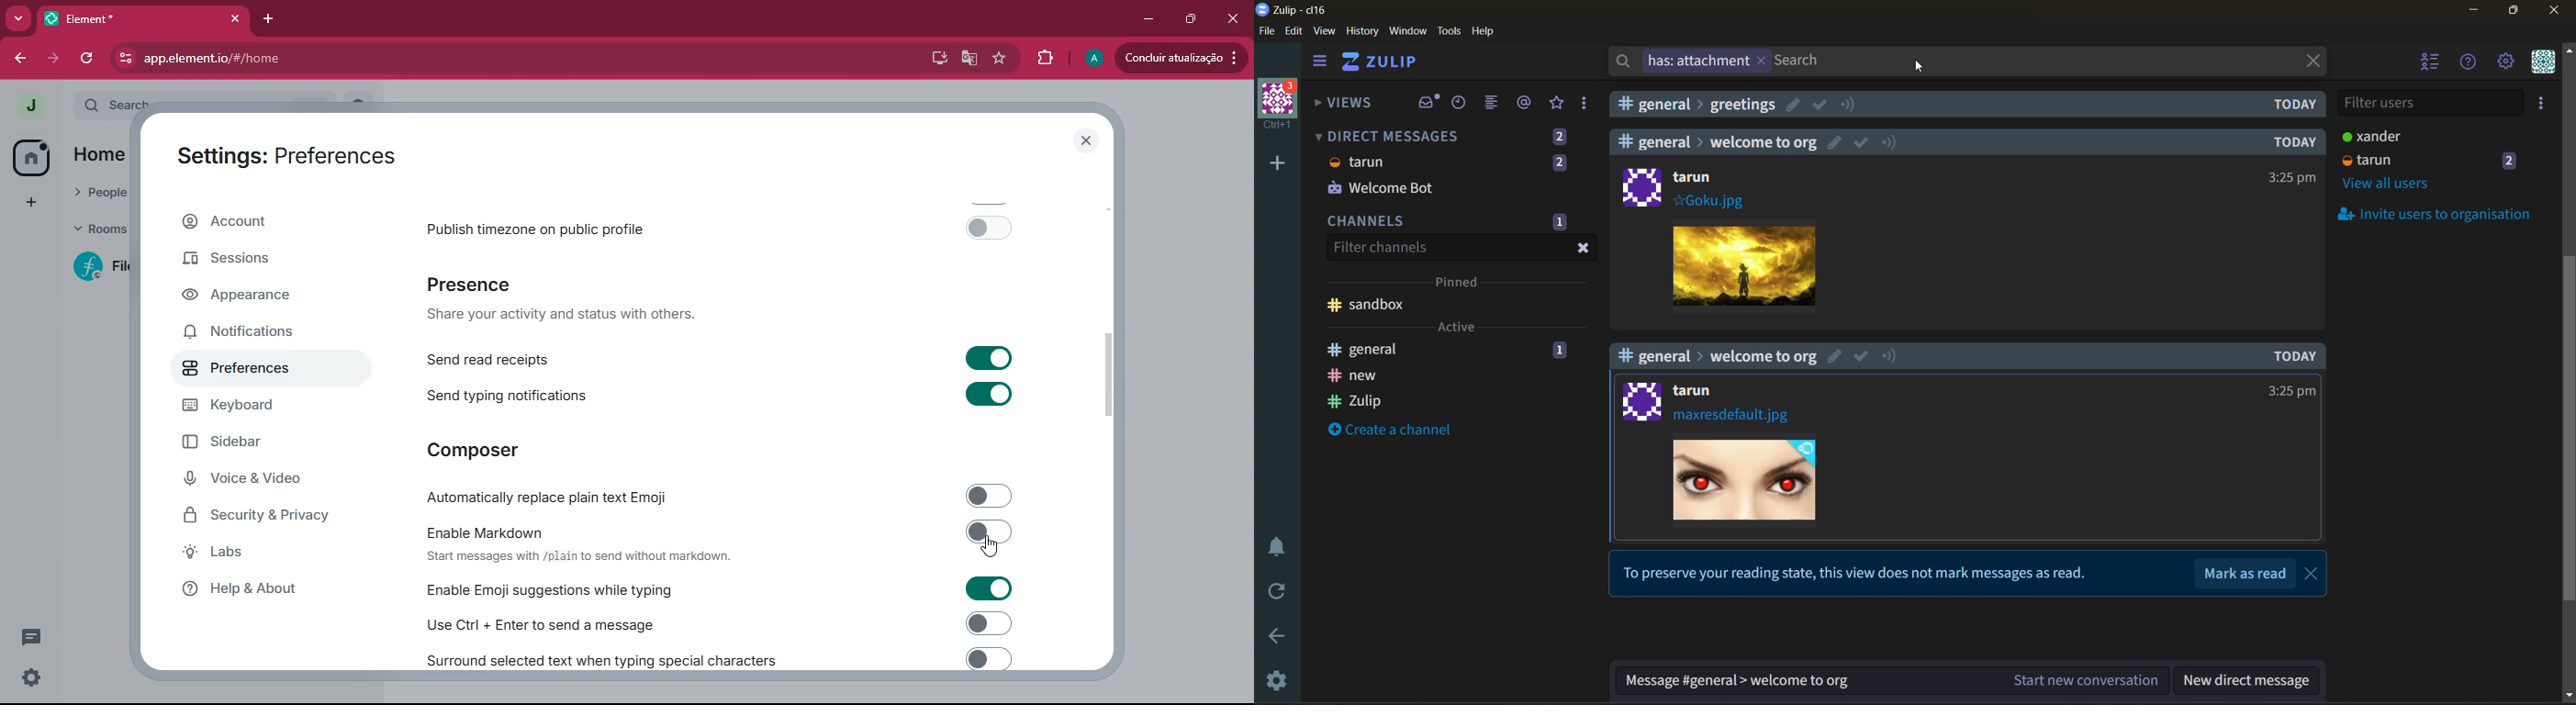  I want to click on send typing, so click(721, 395).